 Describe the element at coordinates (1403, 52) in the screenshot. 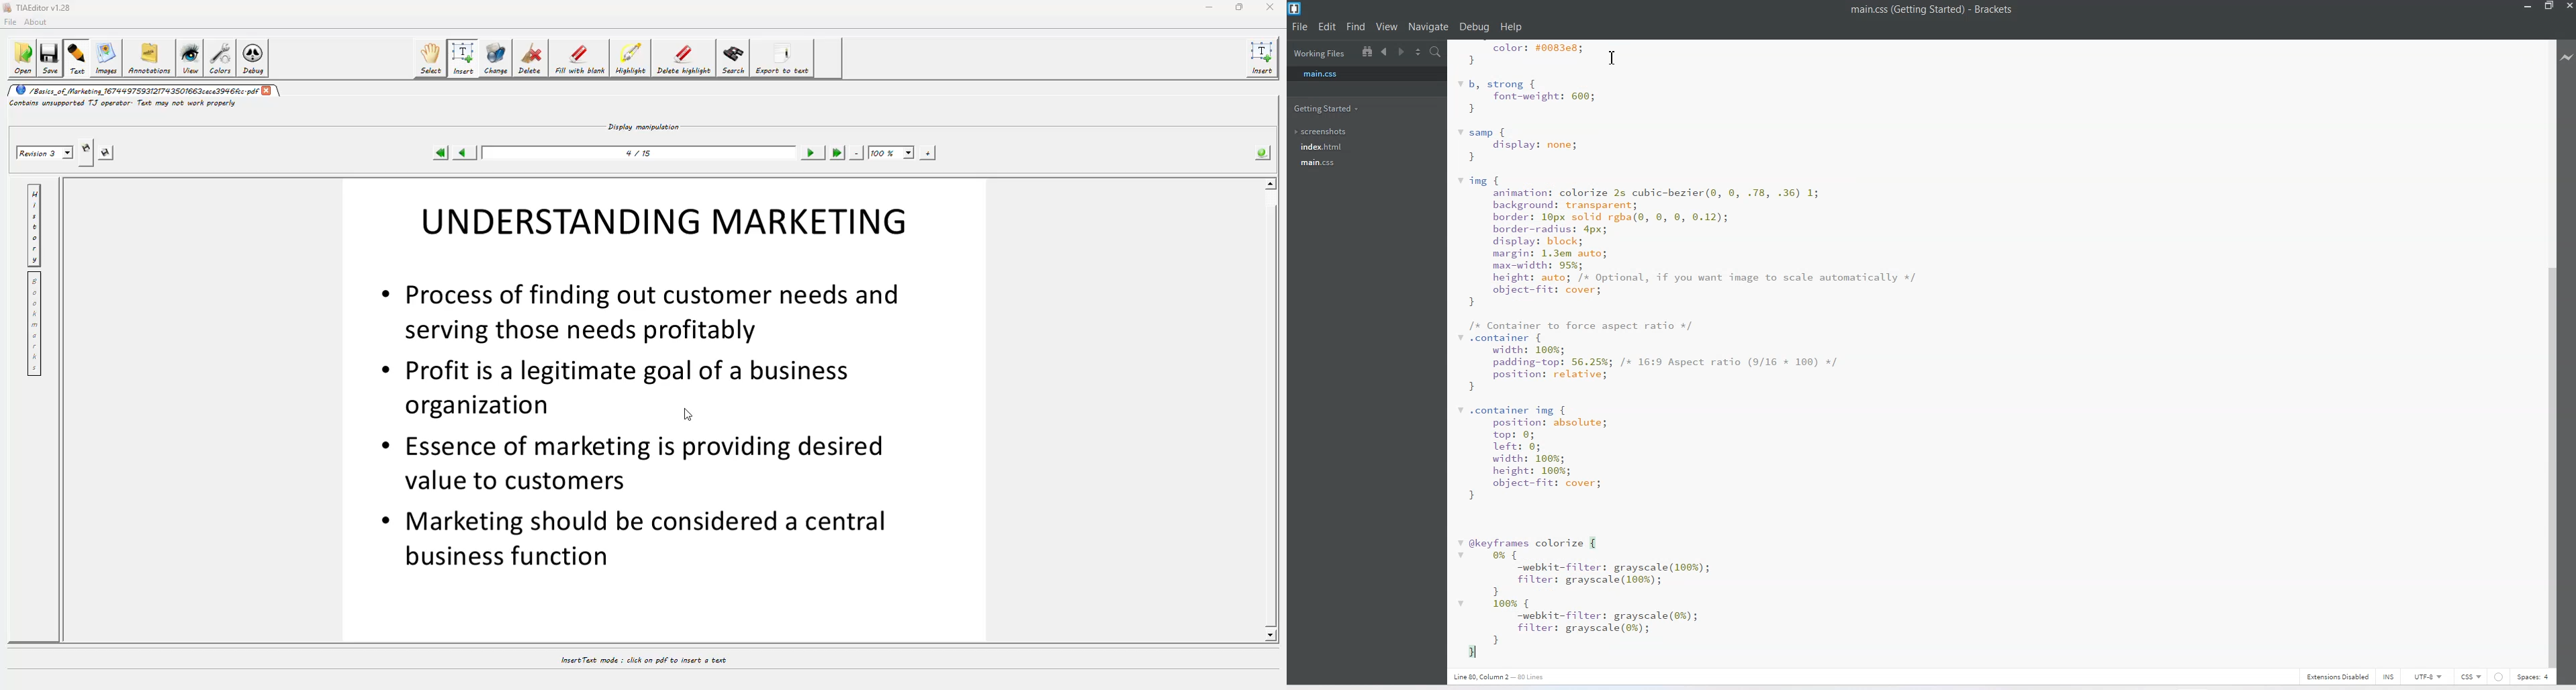

I see `Navigate to Forward` at that location.